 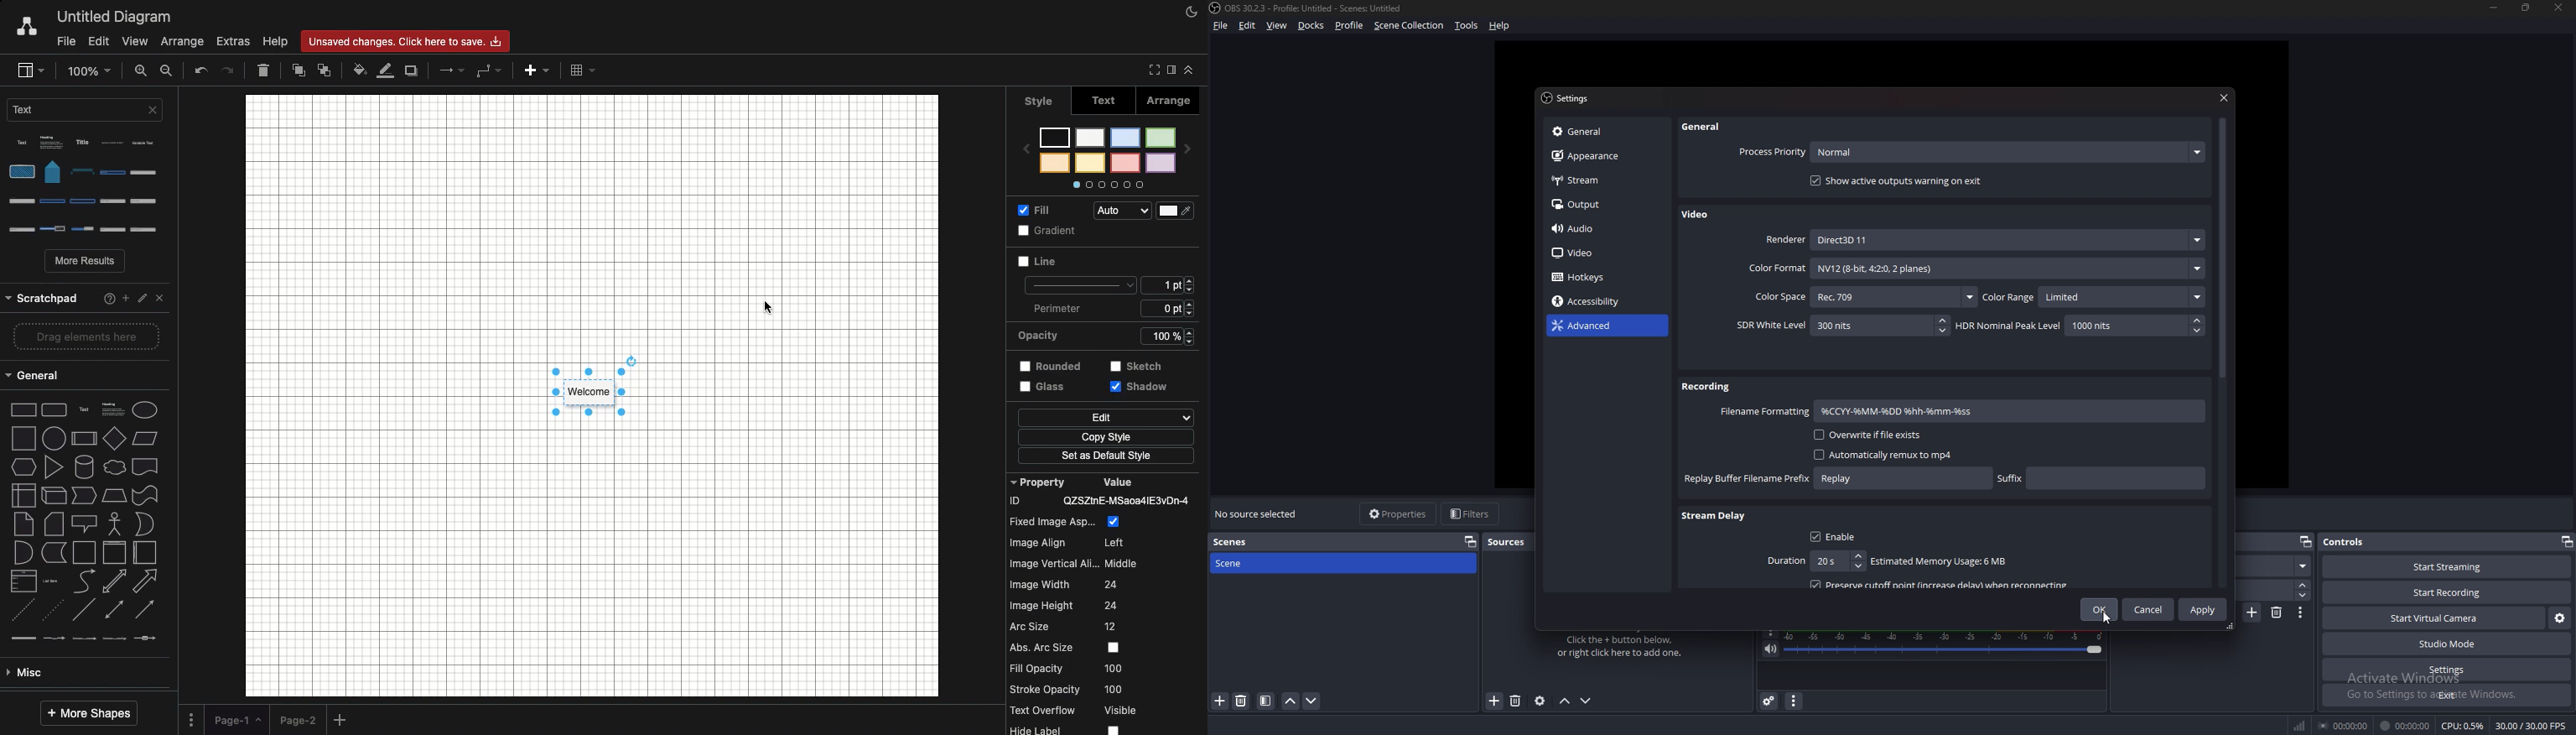 What do you see at coordinates (81, 551) in the screenshot?
I see `Advanced` at bounding box center [81, 551].